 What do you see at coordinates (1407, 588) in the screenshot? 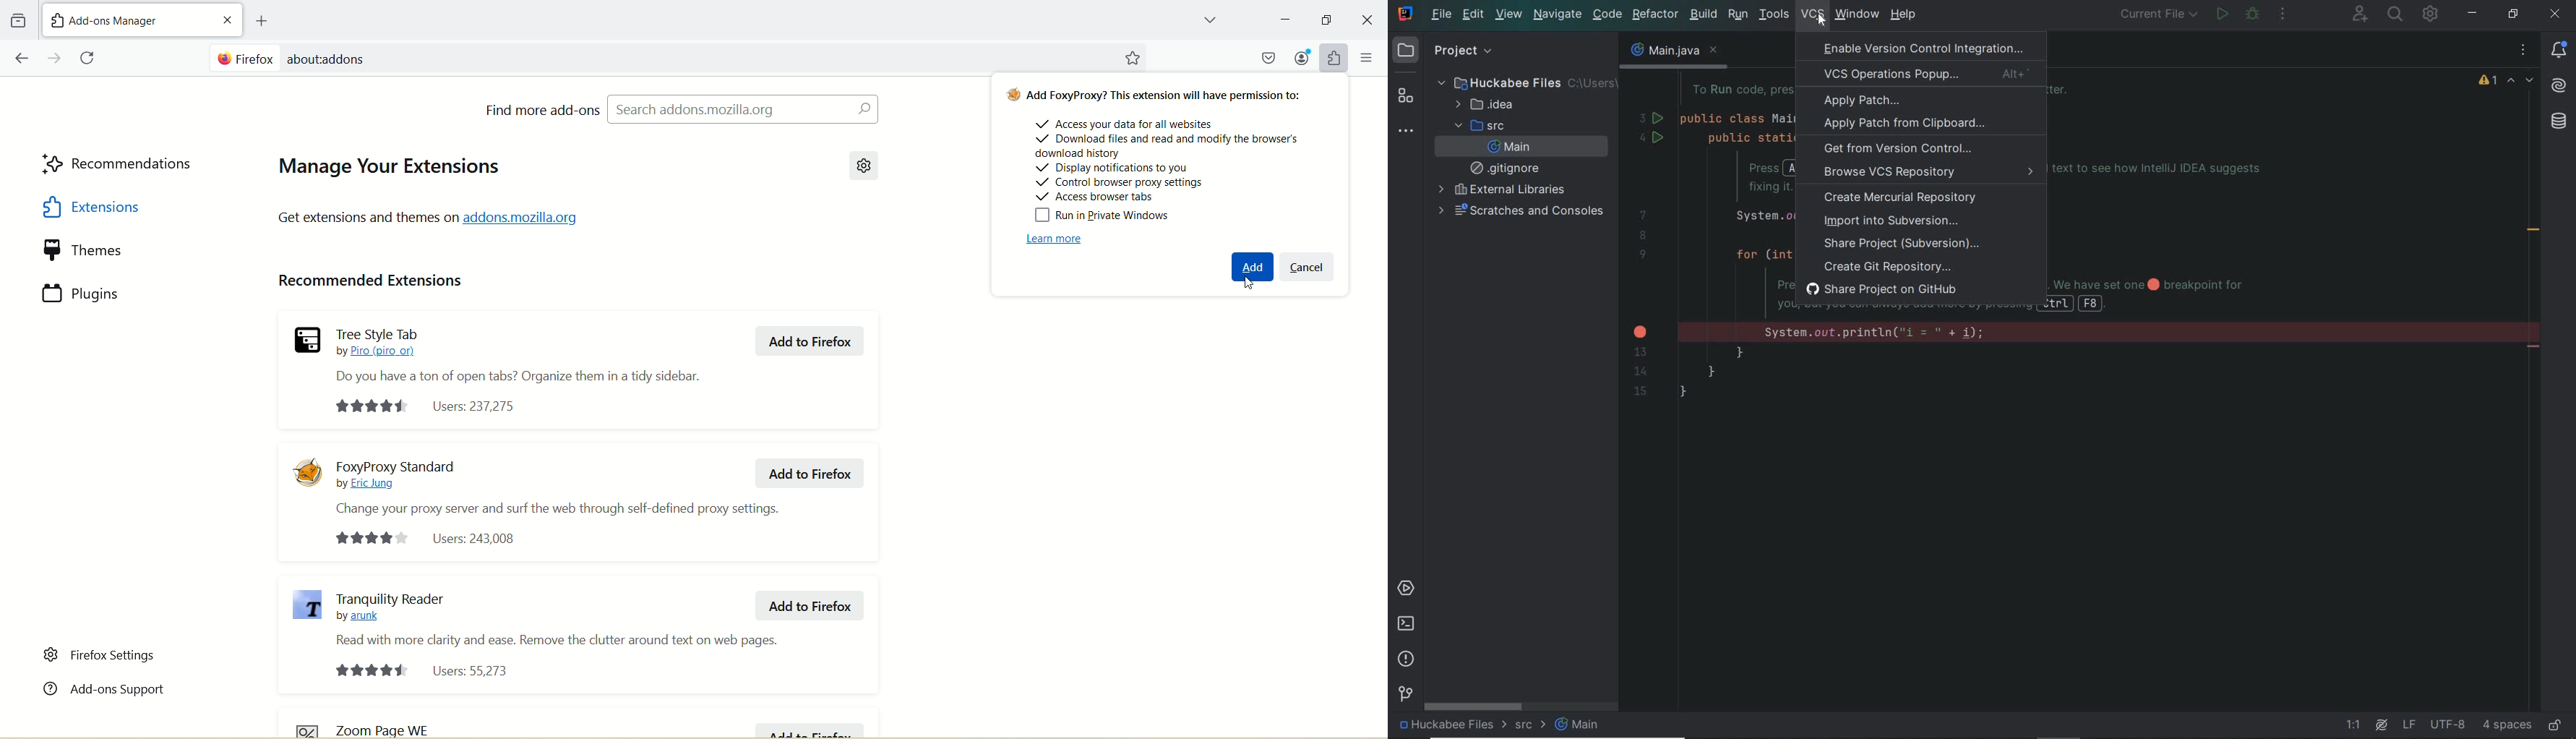
I see `services` at bounding box center [1407, 588].